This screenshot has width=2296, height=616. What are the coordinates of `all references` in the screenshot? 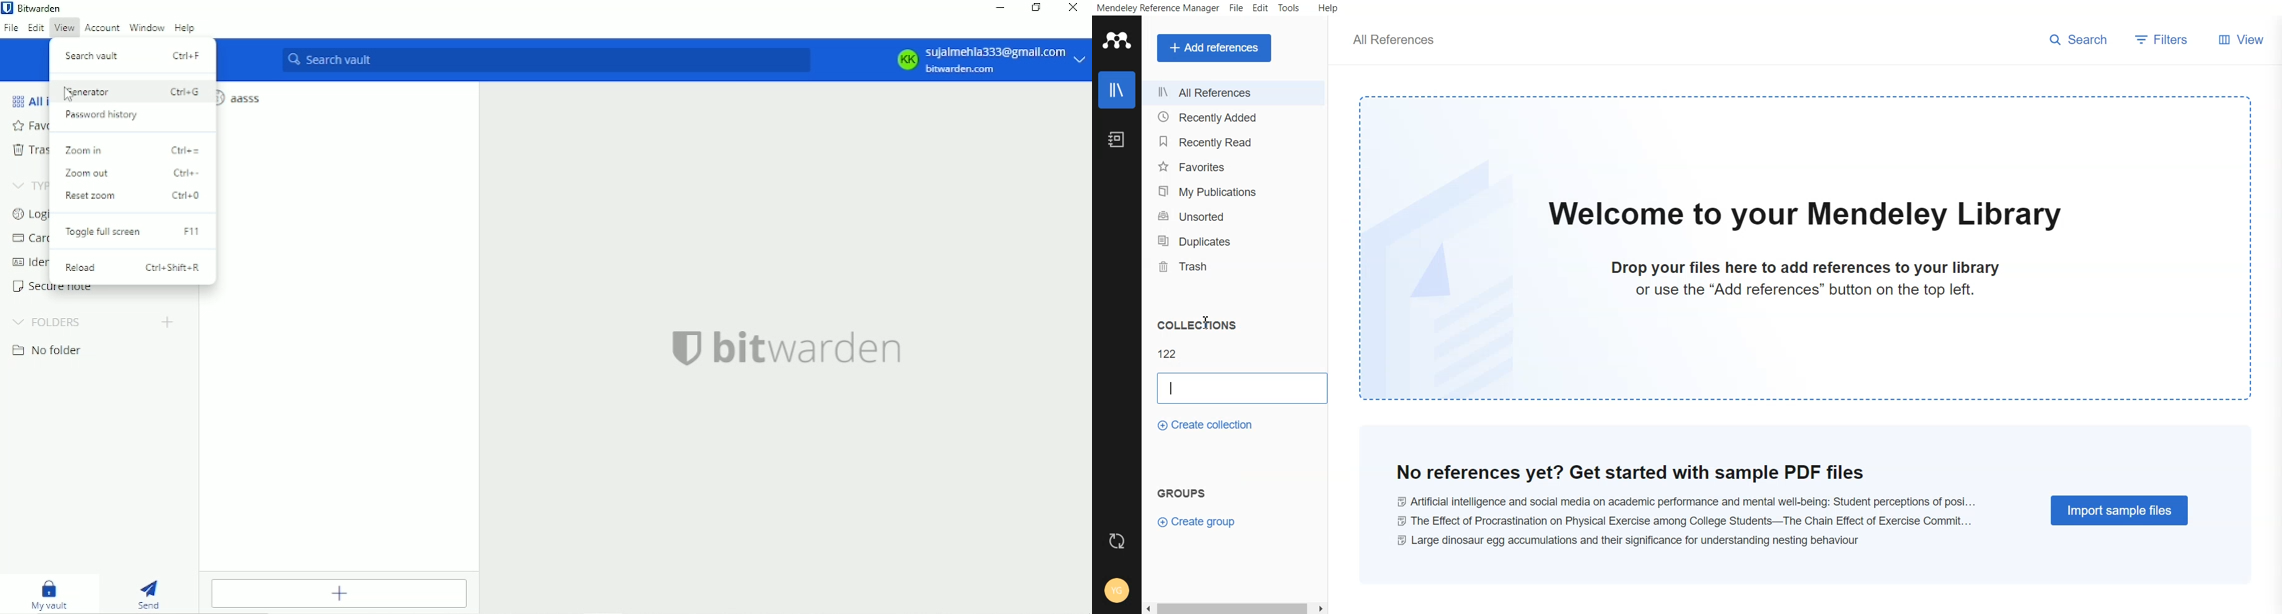 It's located at (1390, 40).